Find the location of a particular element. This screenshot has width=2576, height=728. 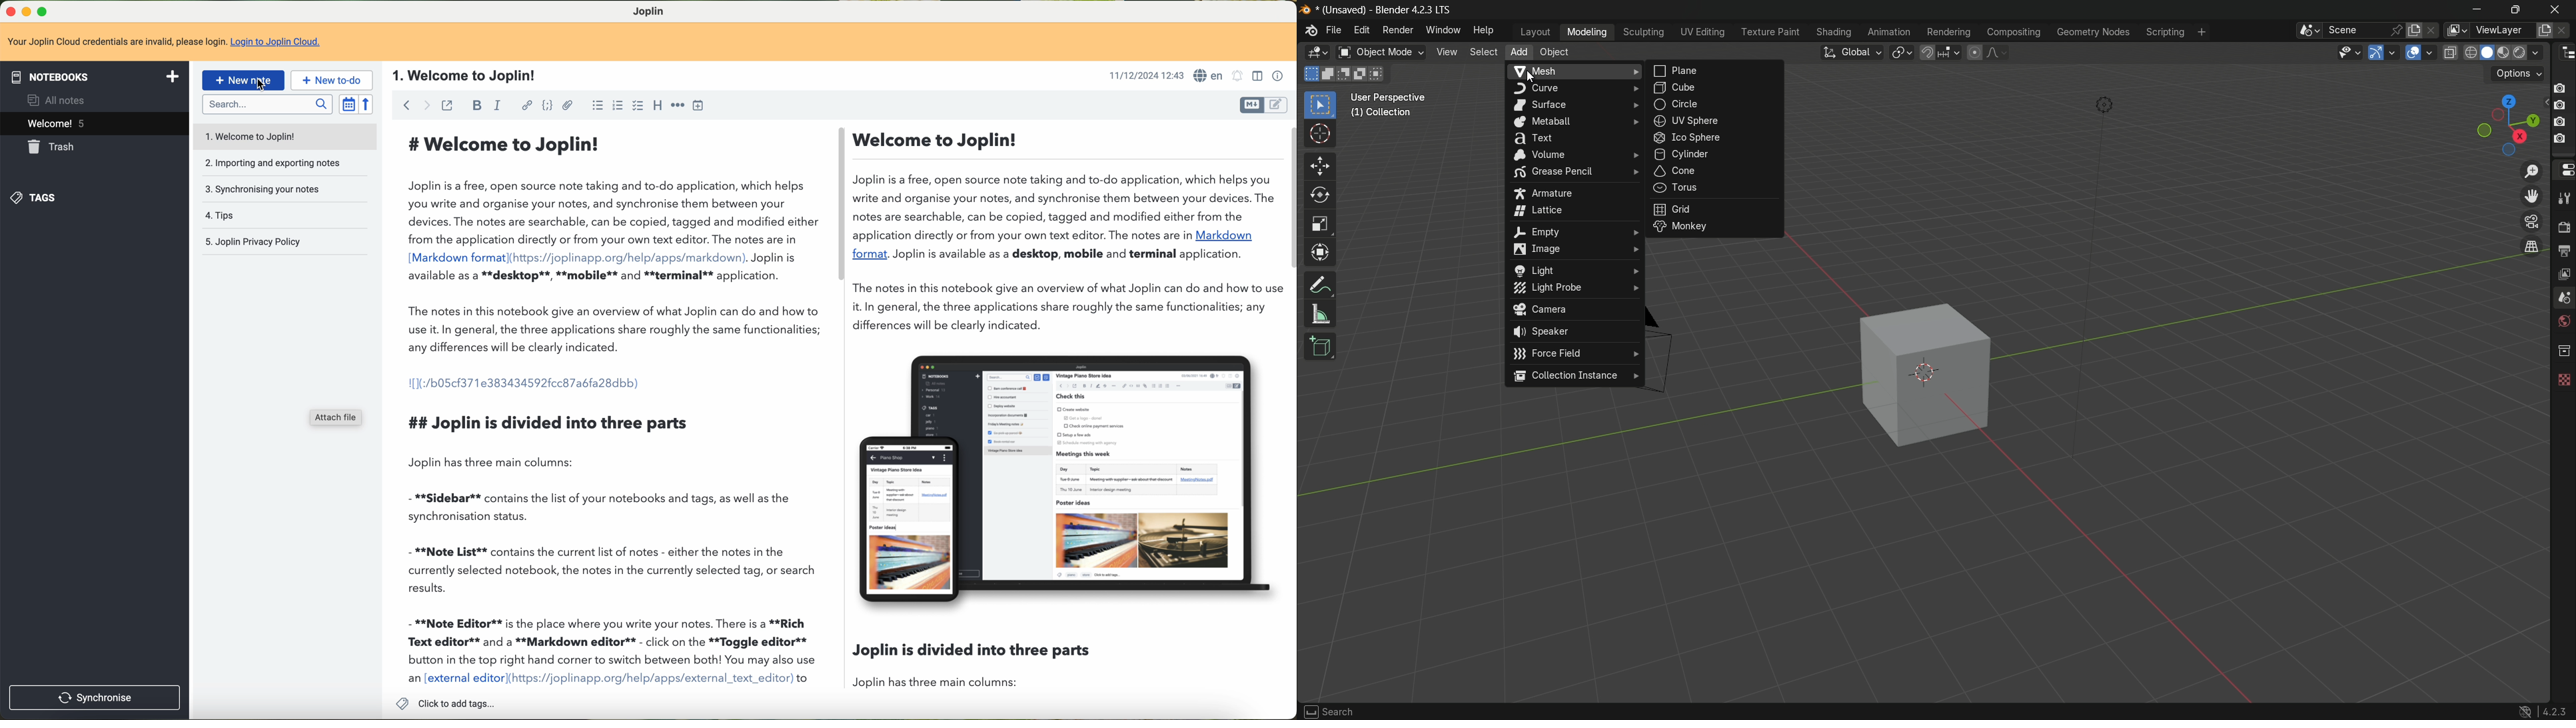

scale is located at coordinates (1321, 225).